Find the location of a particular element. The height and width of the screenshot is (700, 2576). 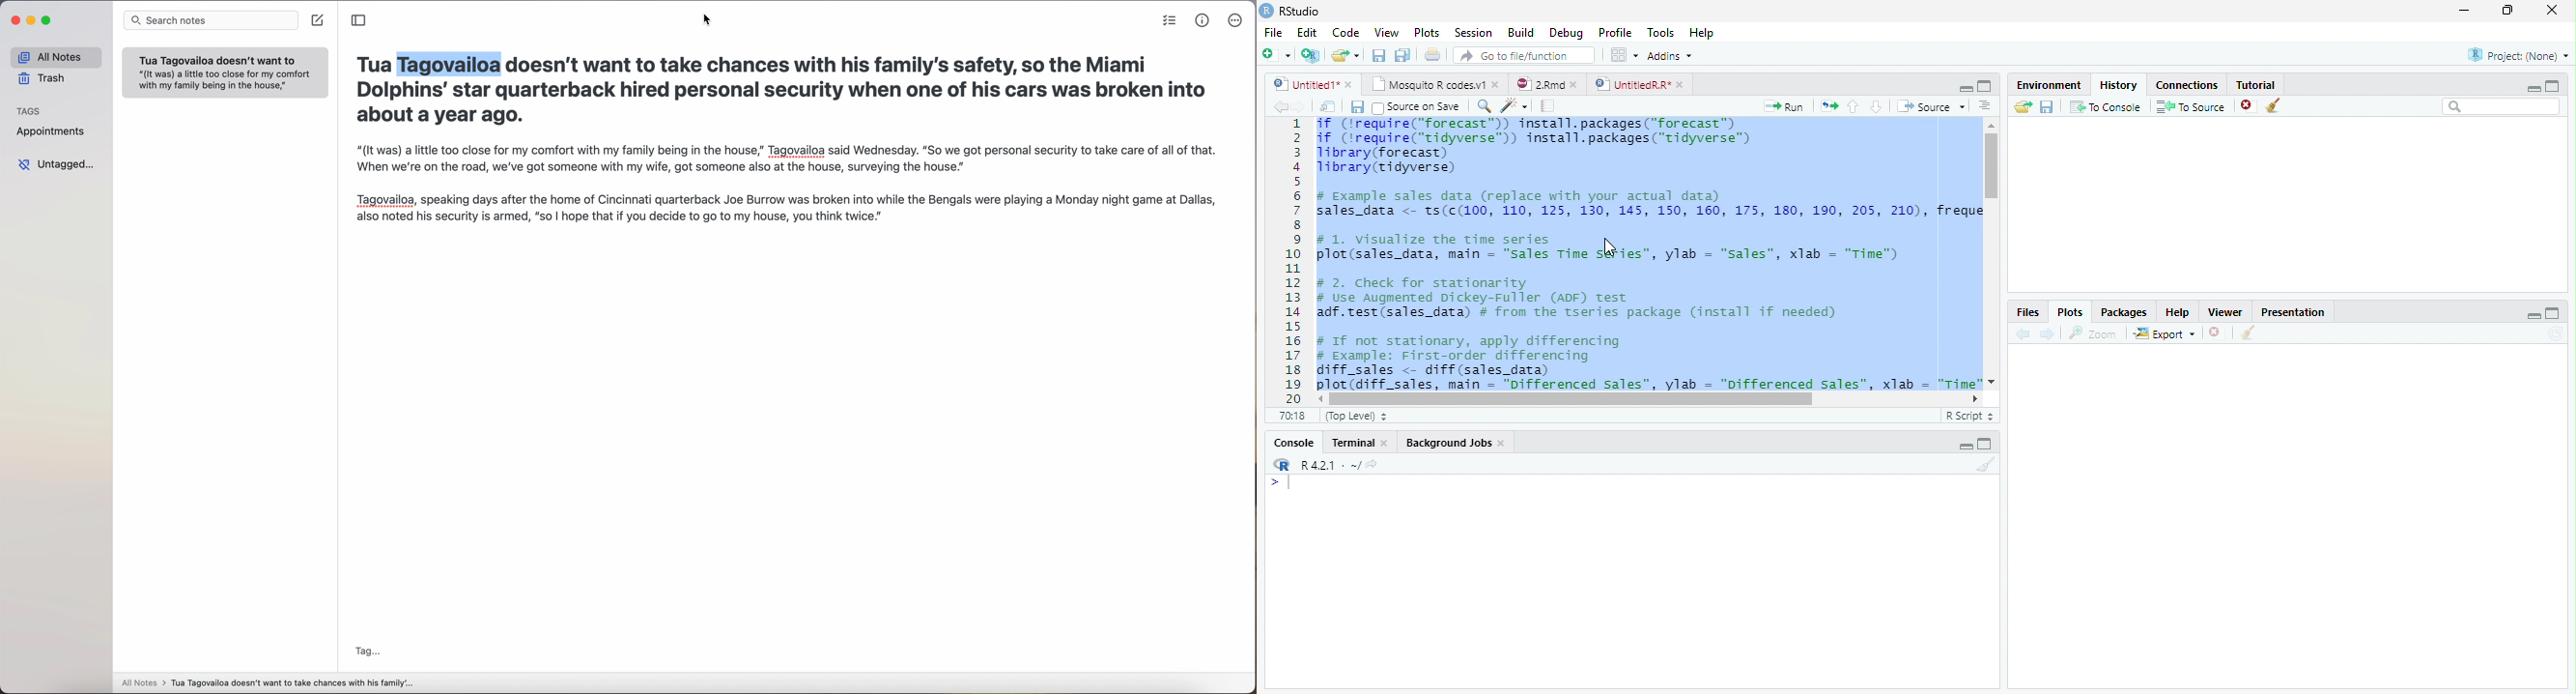

Save is located at coordinates (1377, 54).